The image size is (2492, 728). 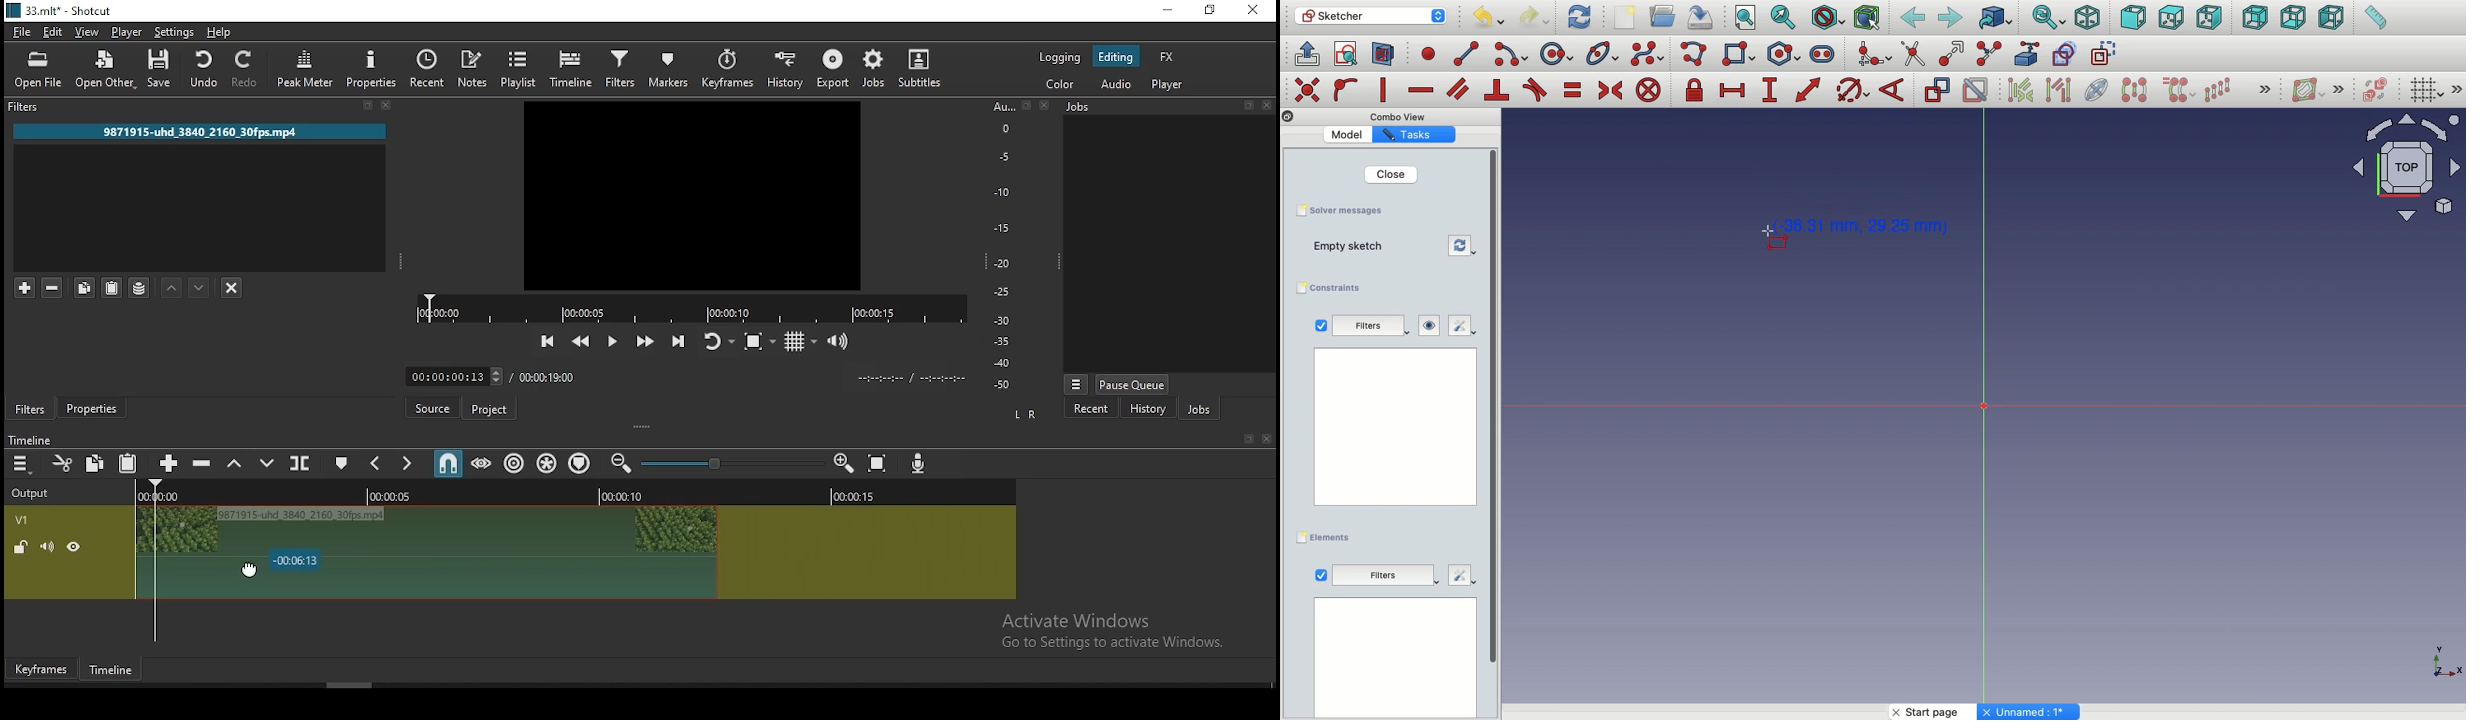 I want to click on undo, so click(x=204, y=70).